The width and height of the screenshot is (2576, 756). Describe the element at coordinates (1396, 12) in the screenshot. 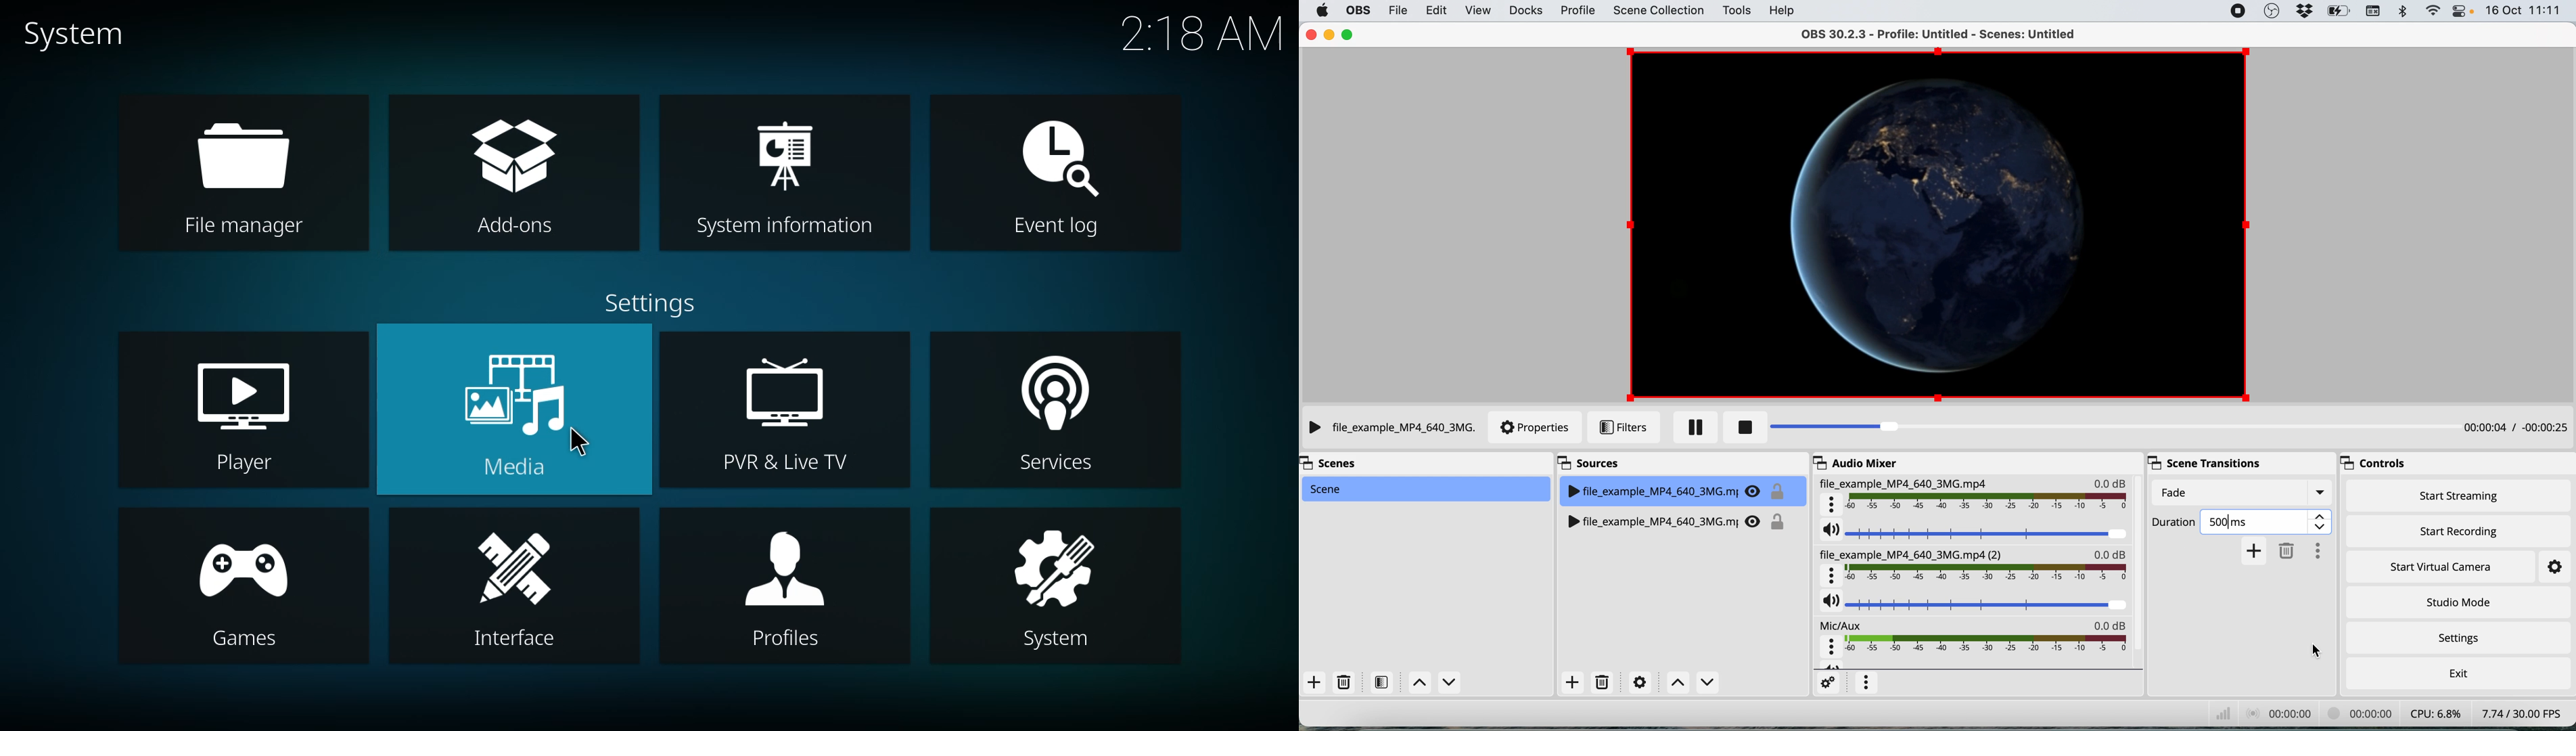

I see `file` at that location.